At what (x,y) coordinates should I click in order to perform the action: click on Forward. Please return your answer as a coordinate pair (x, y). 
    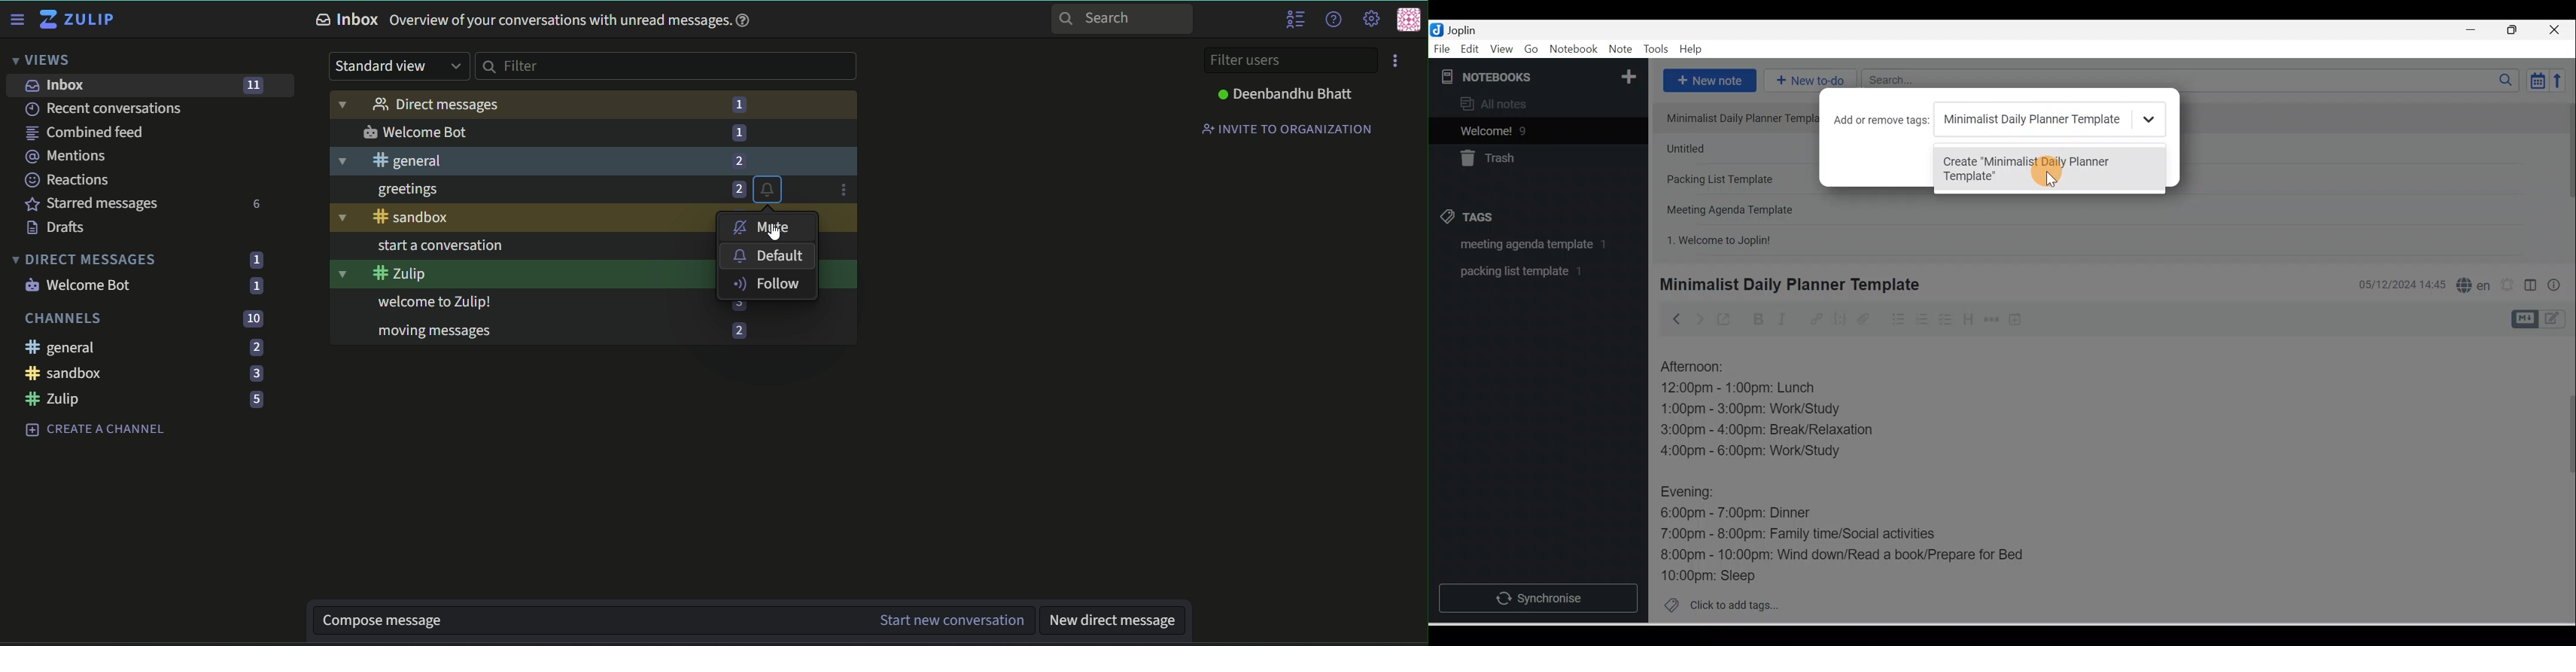
    Looking at the image, I should click on (1699, 318).